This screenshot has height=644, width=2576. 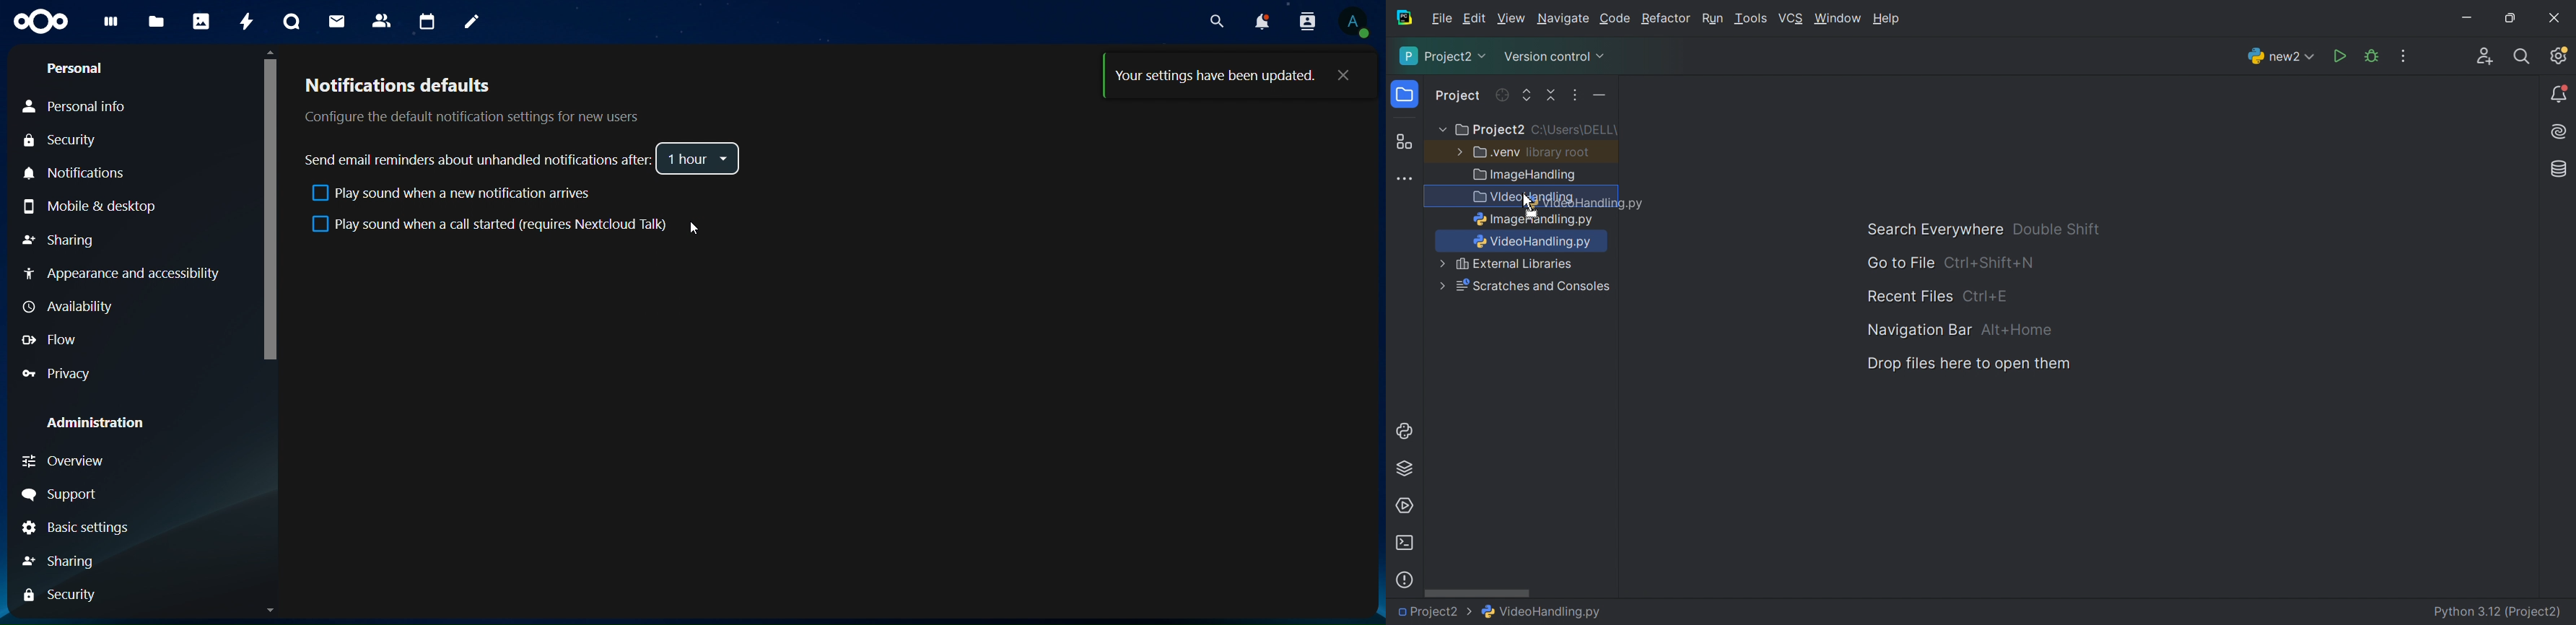 I want to click on Appearance and accessibility, so click(x=130, y=277).